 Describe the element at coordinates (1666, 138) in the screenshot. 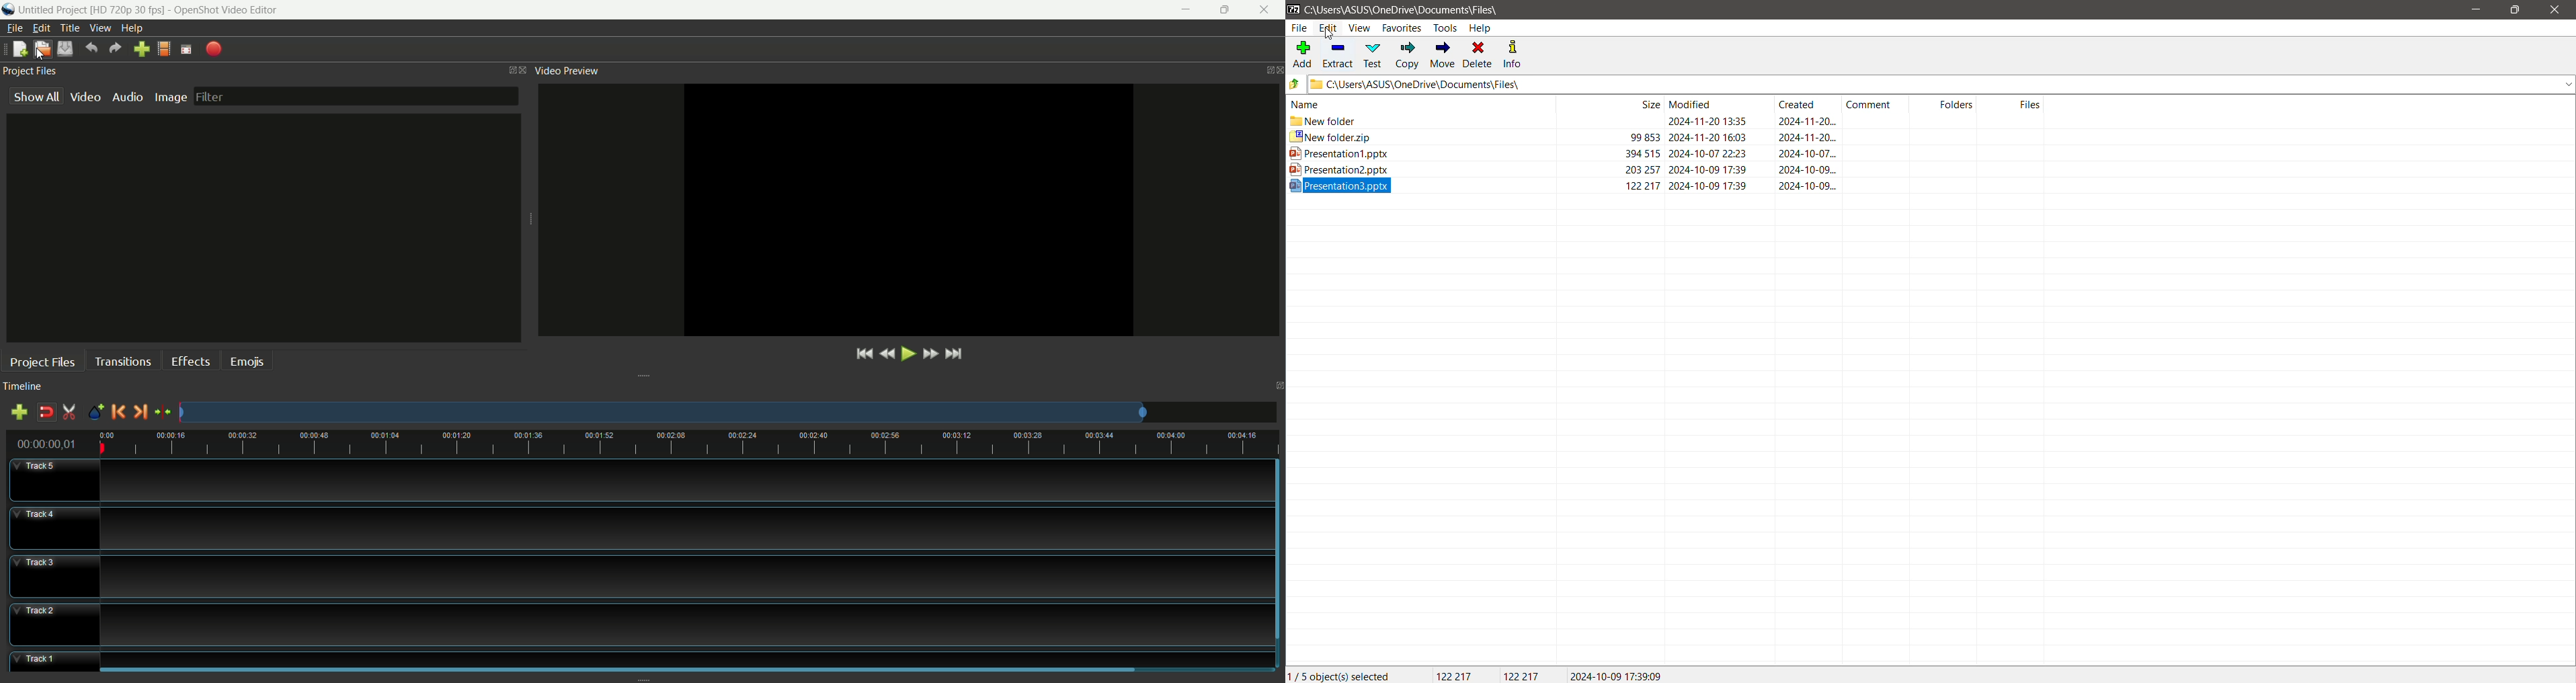

I see `zip folder` at that location.